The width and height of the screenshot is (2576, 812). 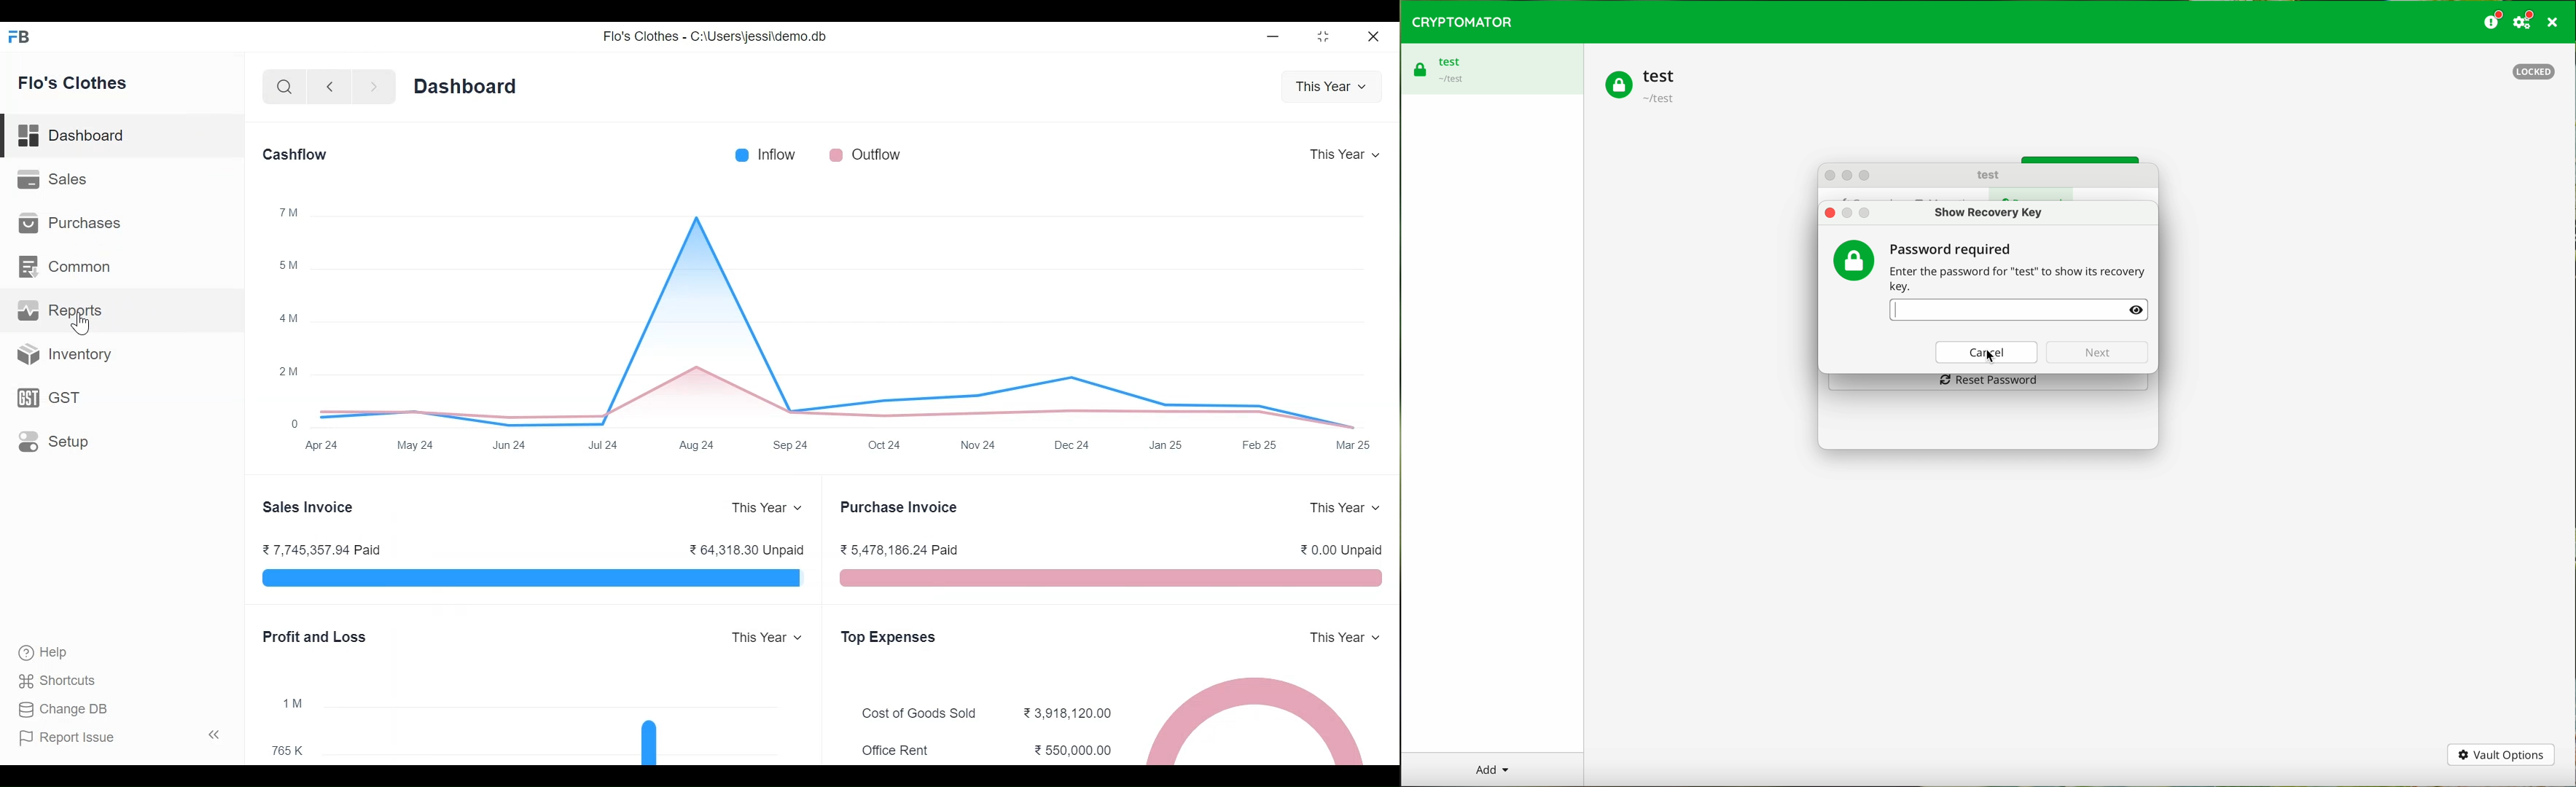 I want to click on This Year , so click(x=1345, y=508).